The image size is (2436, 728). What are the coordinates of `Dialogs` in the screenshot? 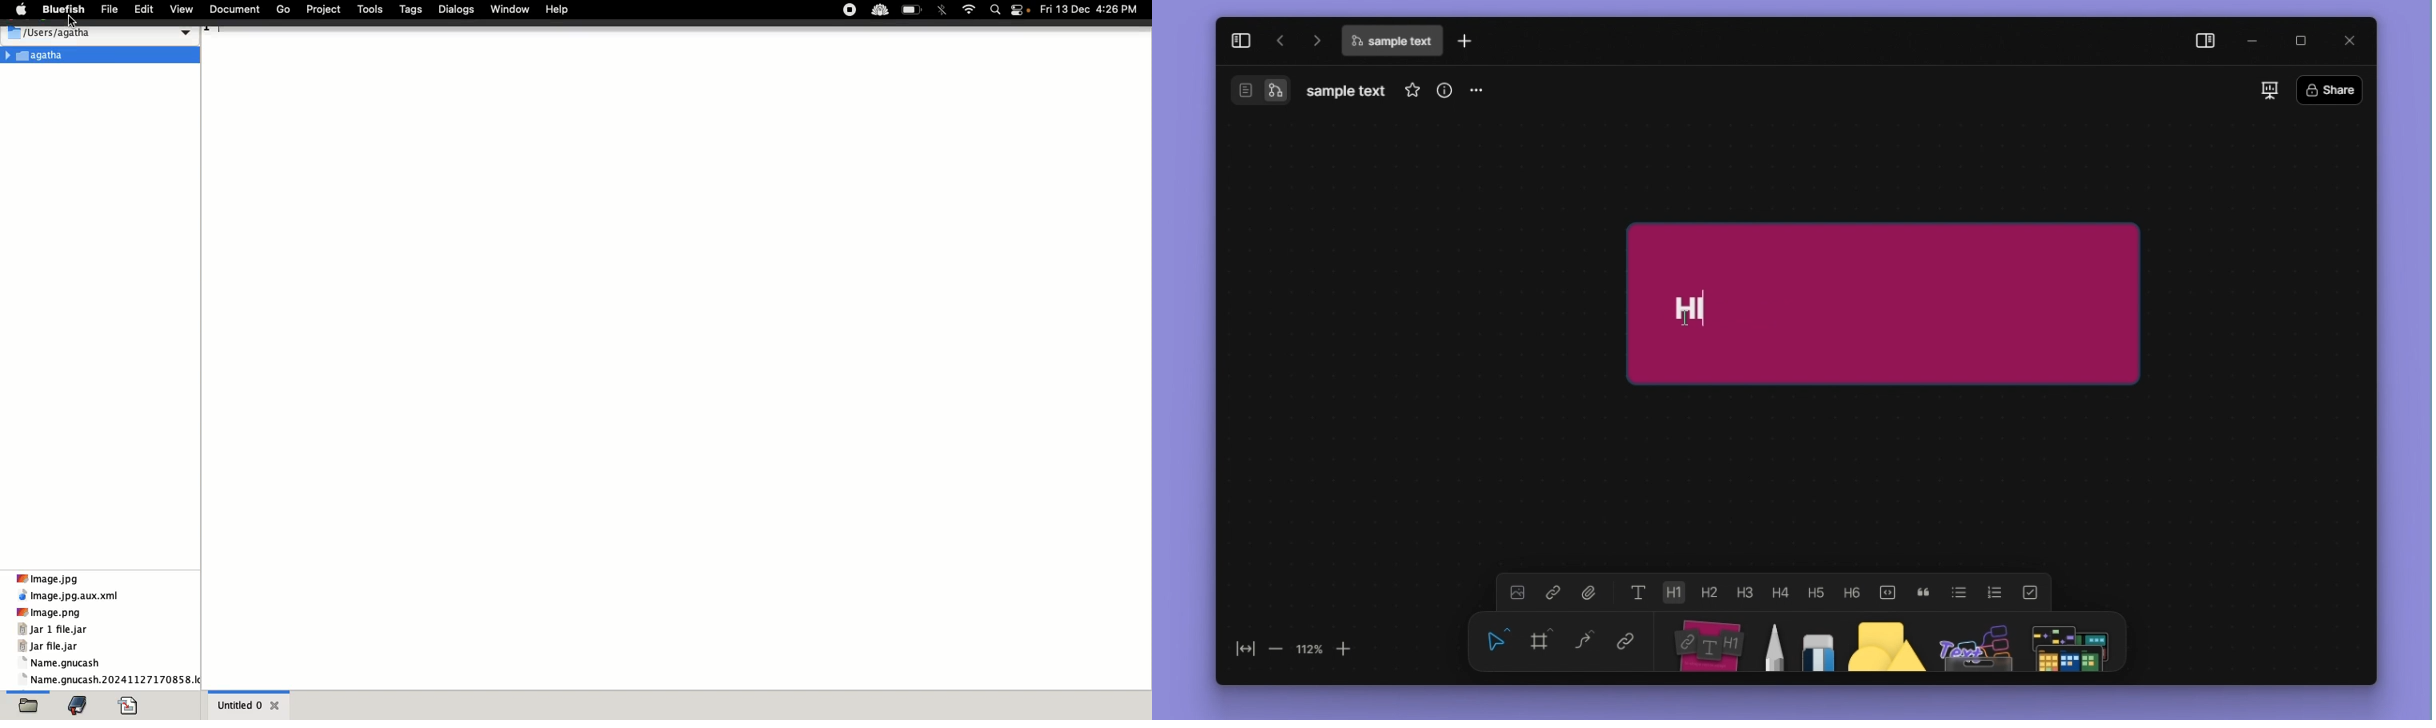 It's located at (457, 10).